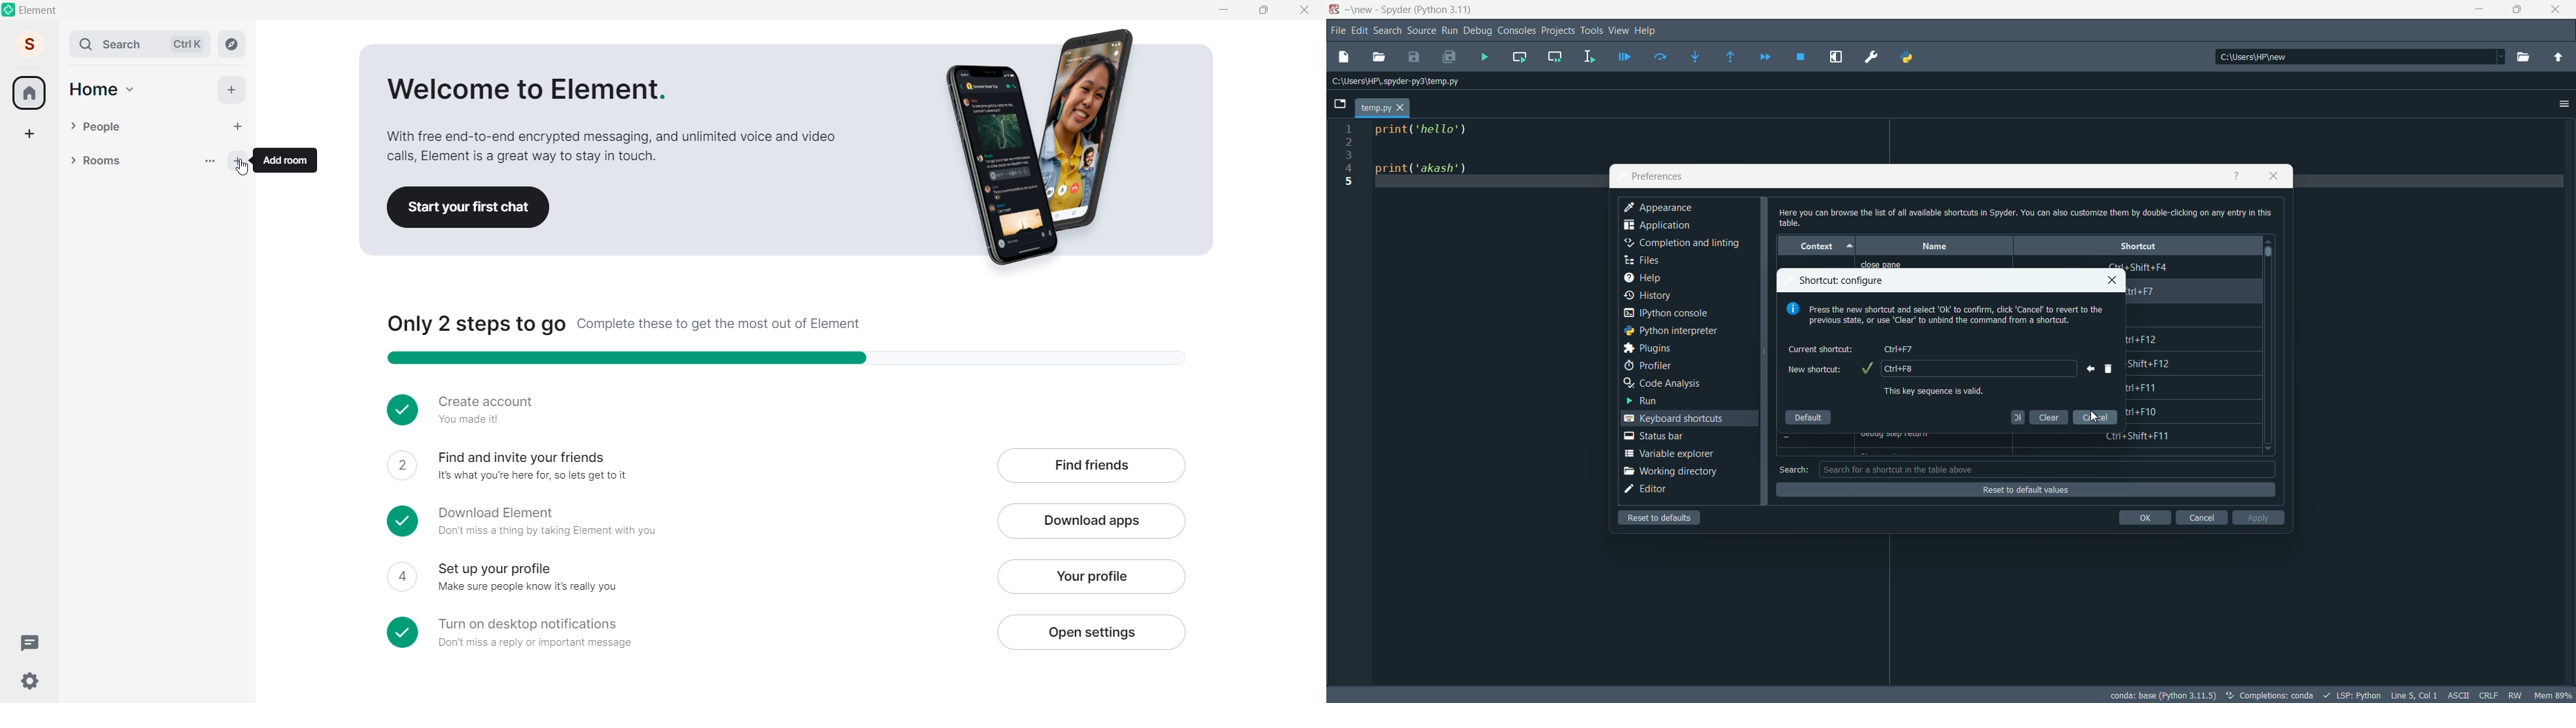 Image resolution: width=2576 pixels, height=728 pixels. I want to click on projects menu, so click(1558, 31).